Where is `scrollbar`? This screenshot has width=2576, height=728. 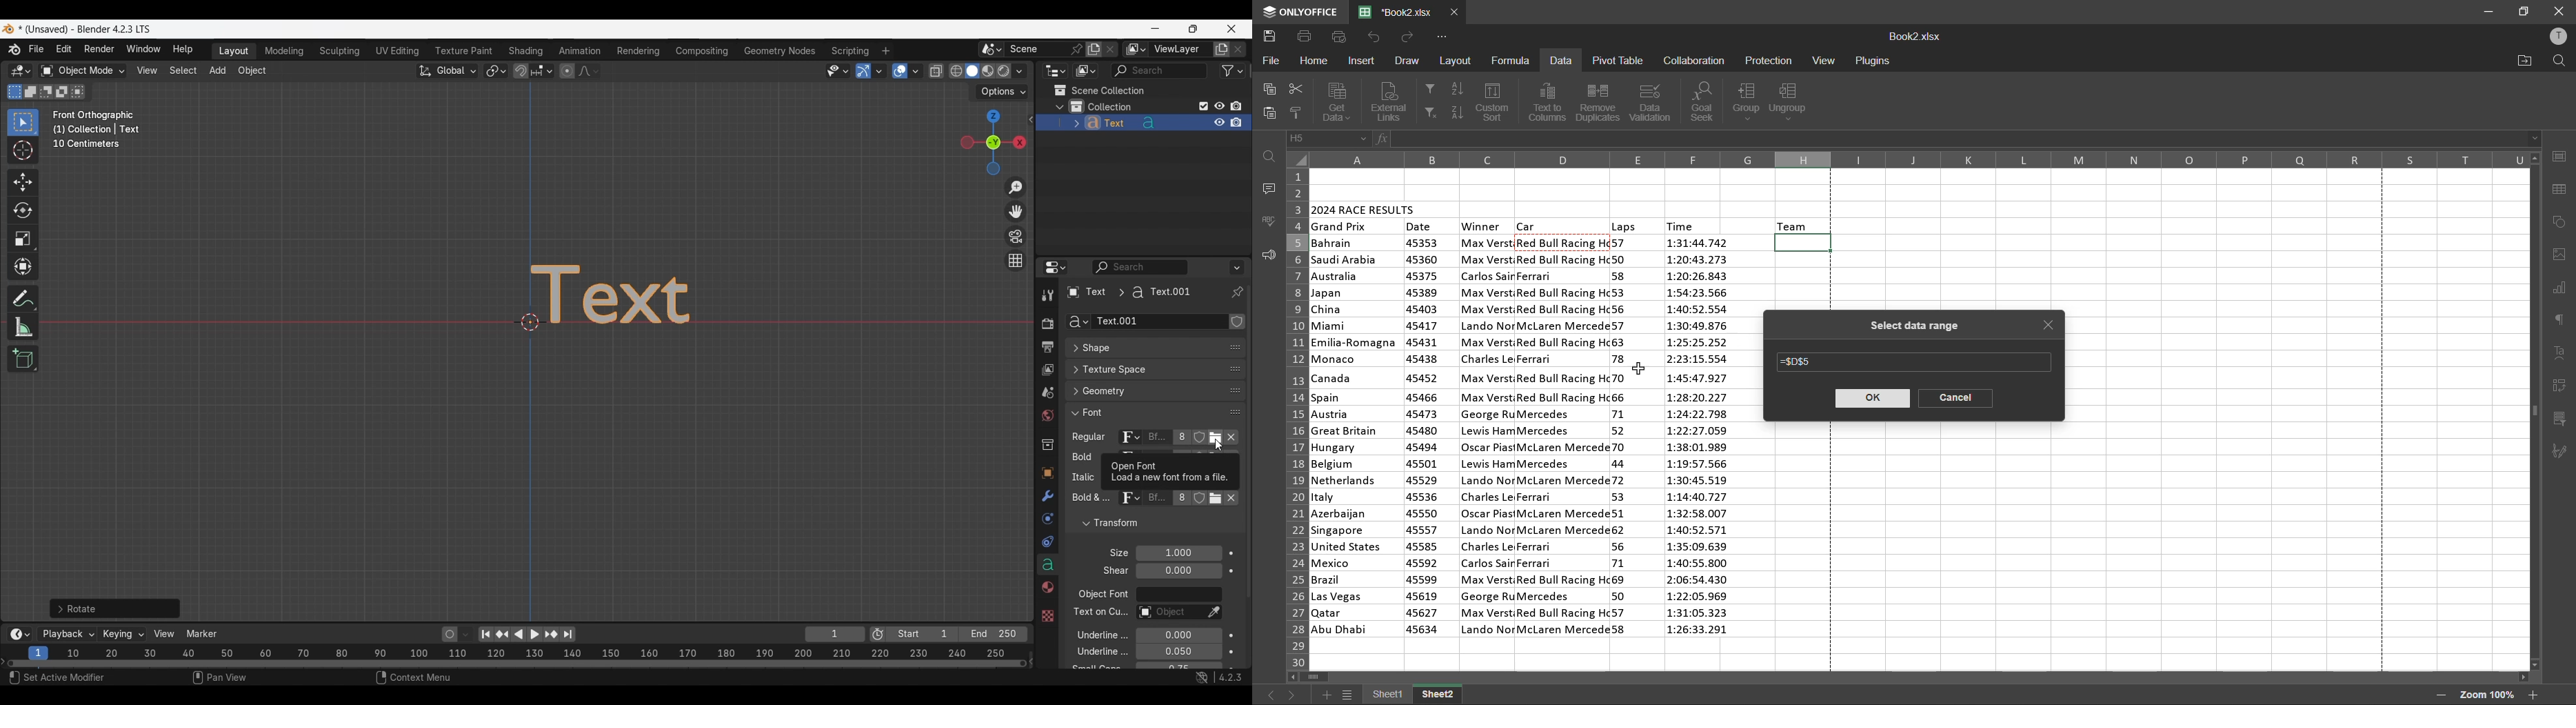
scrollbar is located at coordinates (1910, 679).